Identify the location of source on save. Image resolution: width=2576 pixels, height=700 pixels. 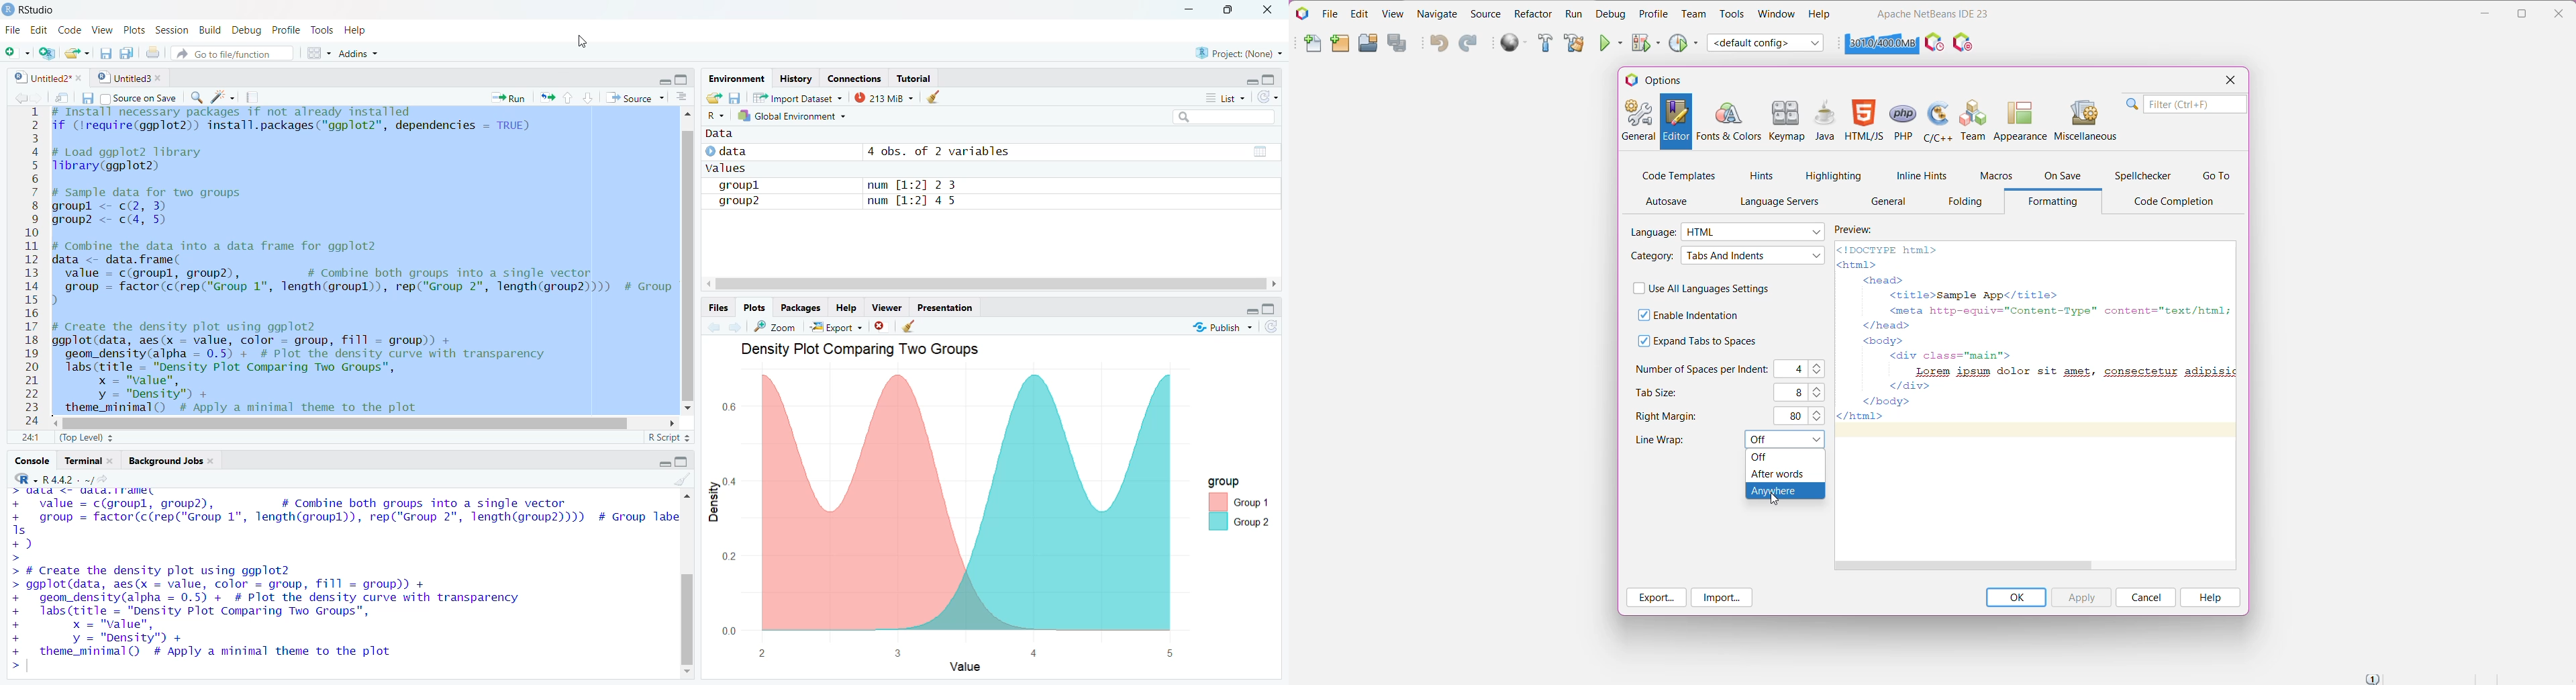
(140, 98).